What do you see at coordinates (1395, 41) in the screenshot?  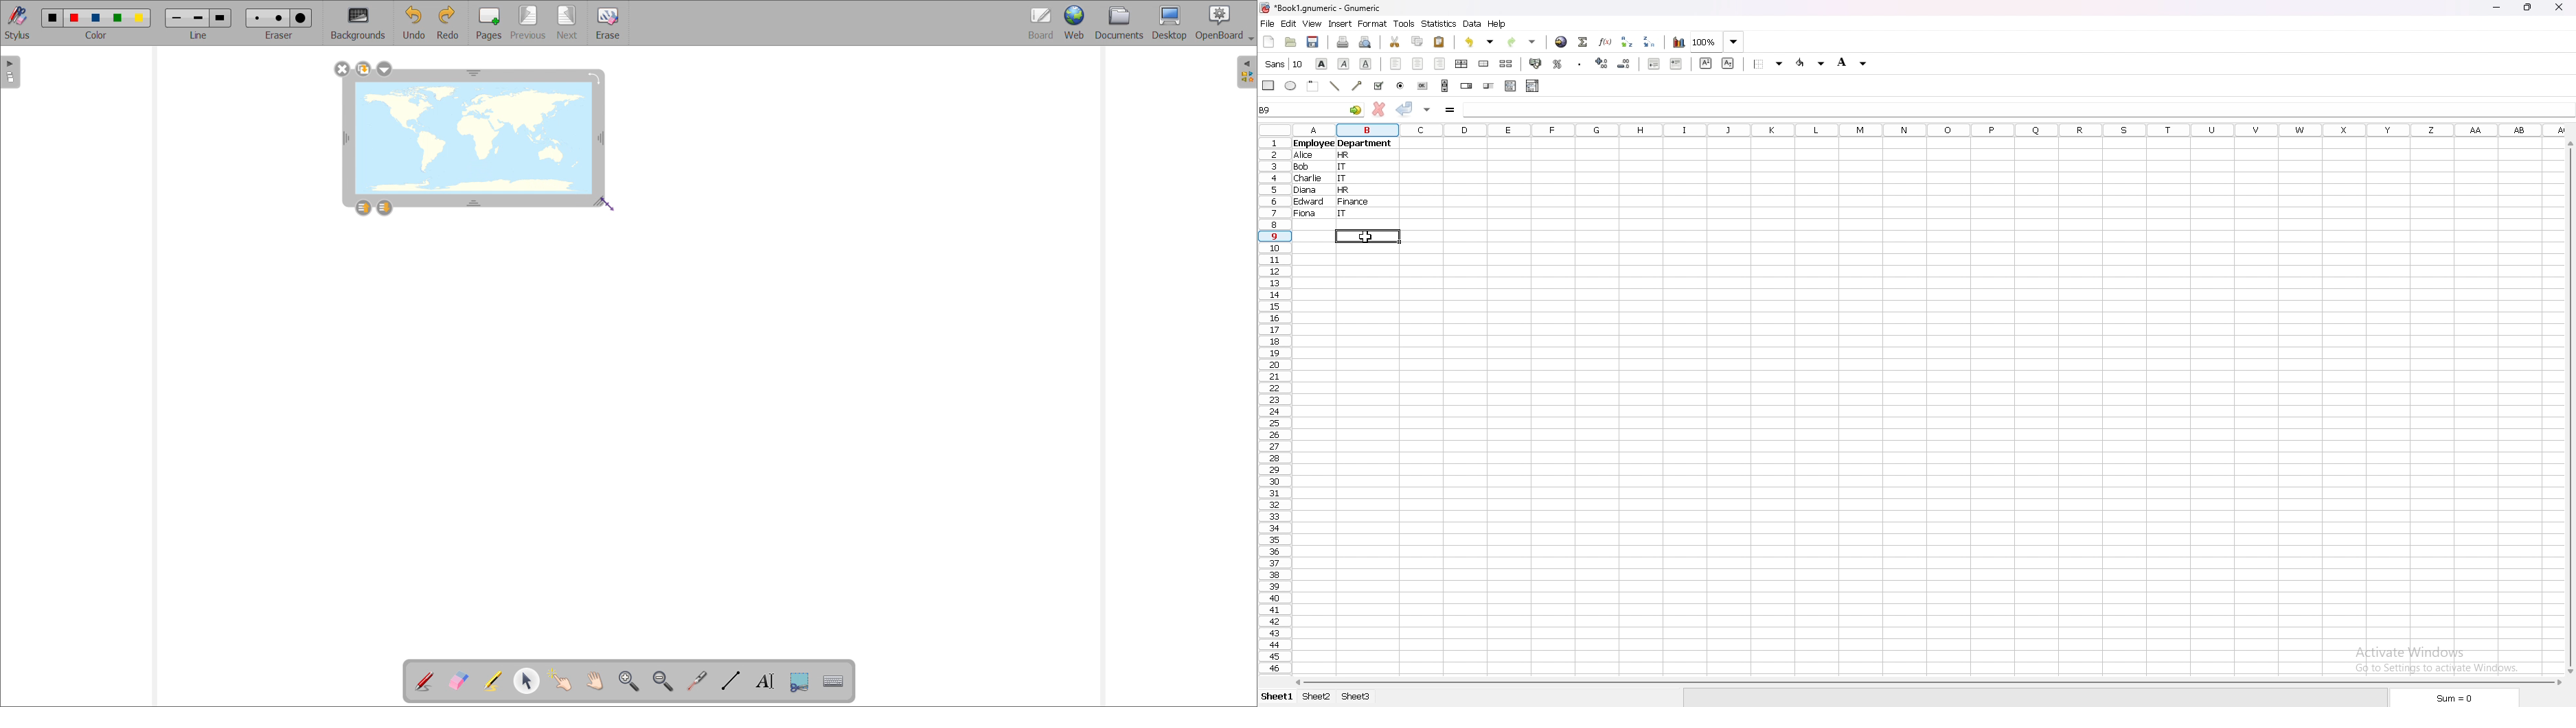 I see `cut` at bounding box center [1395, 41].